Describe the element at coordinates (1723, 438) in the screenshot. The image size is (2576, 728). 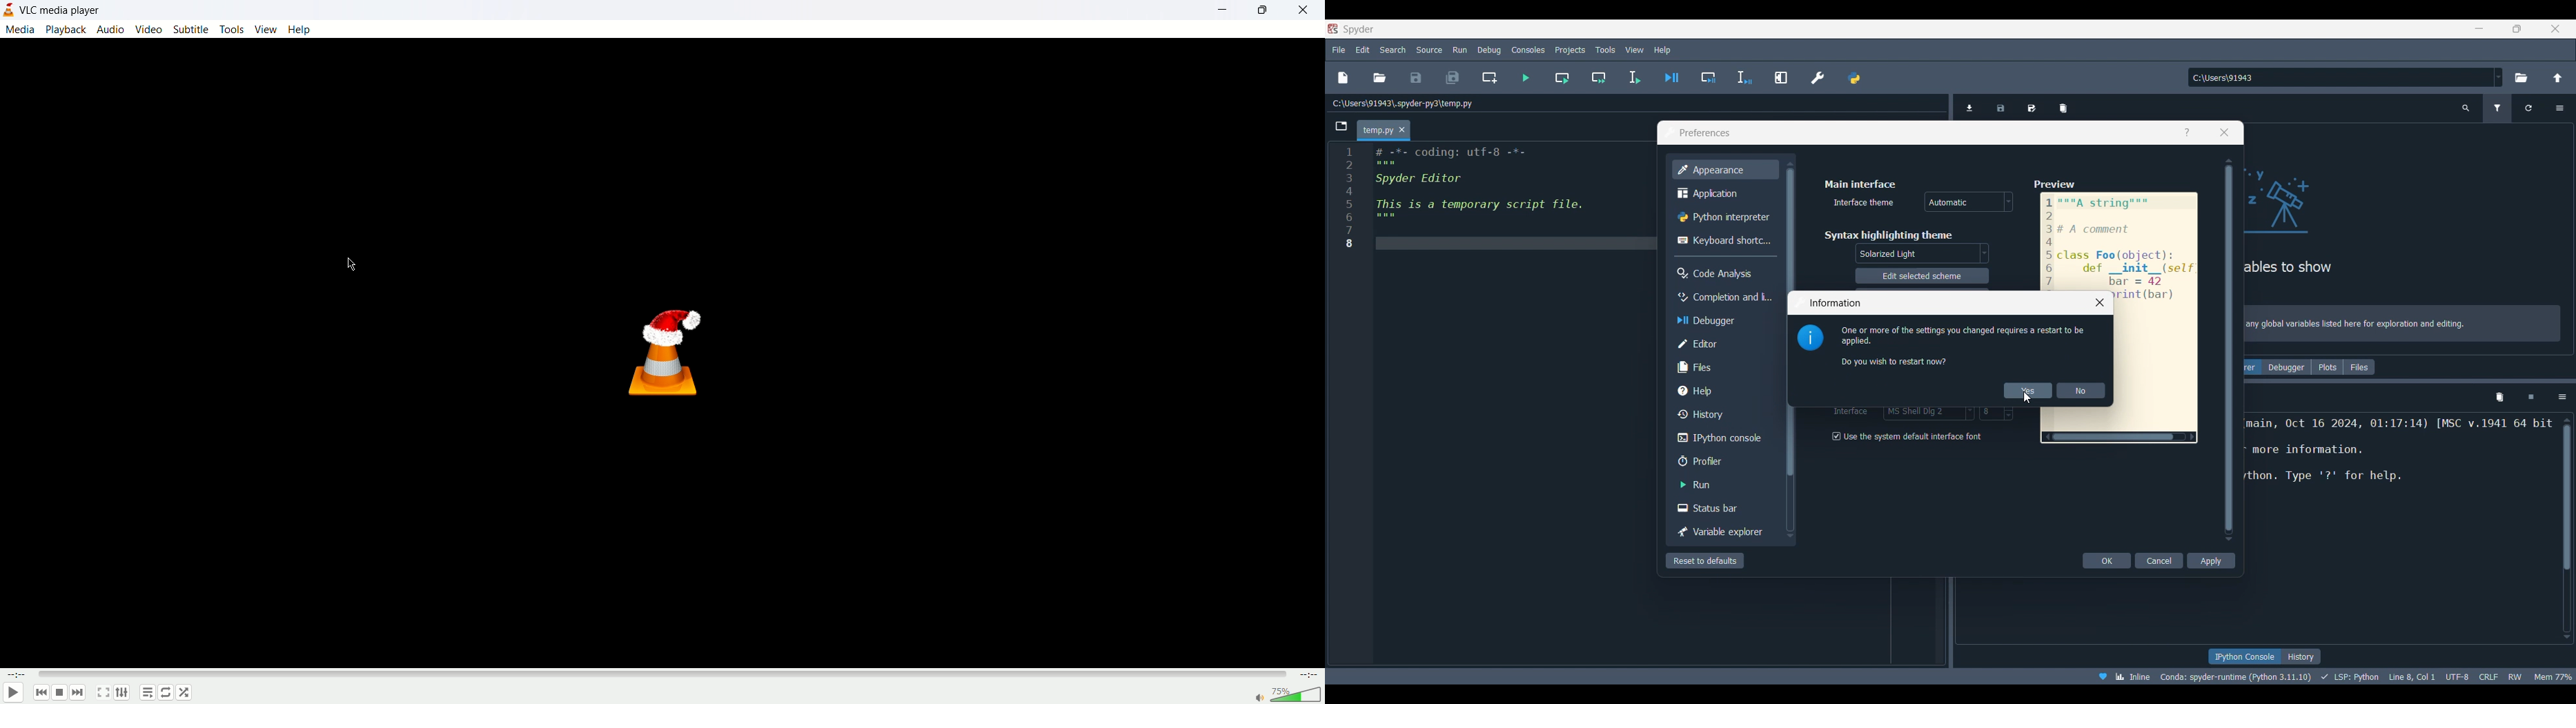
I see `IPython console` at that location.